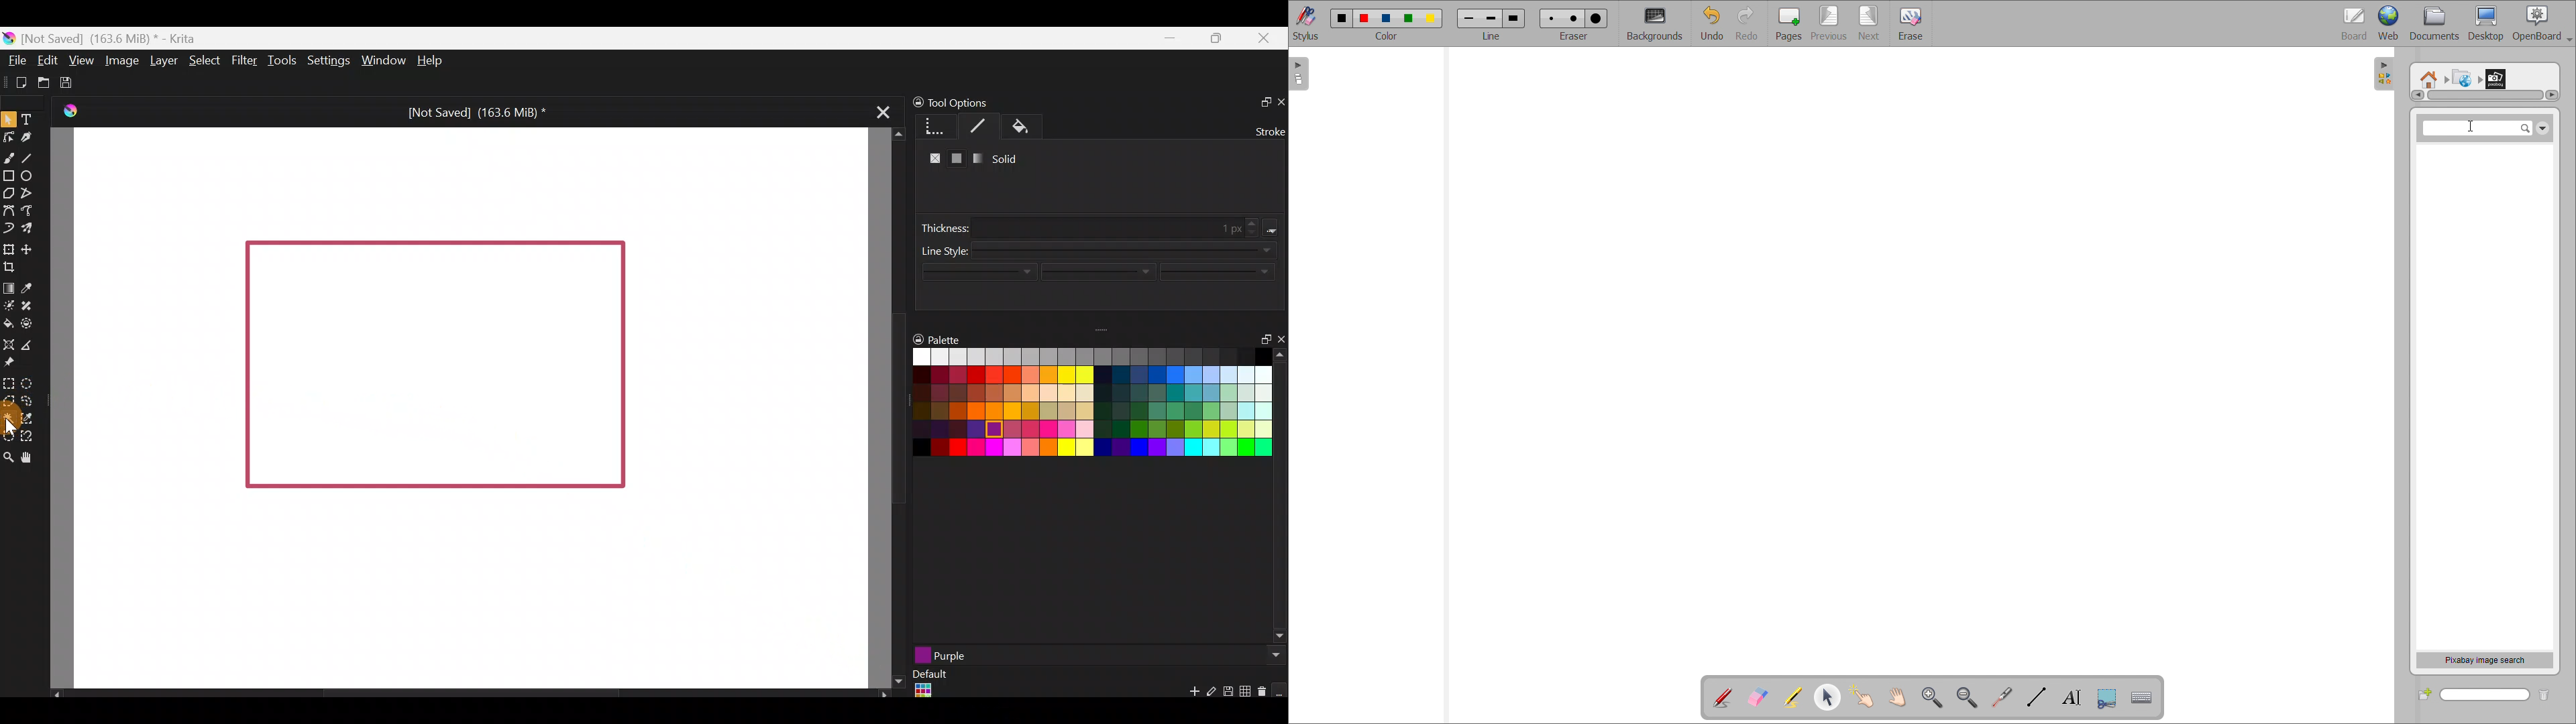 The width and height of the screenshot is (2576, 728). Describe the element at coordinates (1870, 23) in the screenshot. I see `next page` at that location.